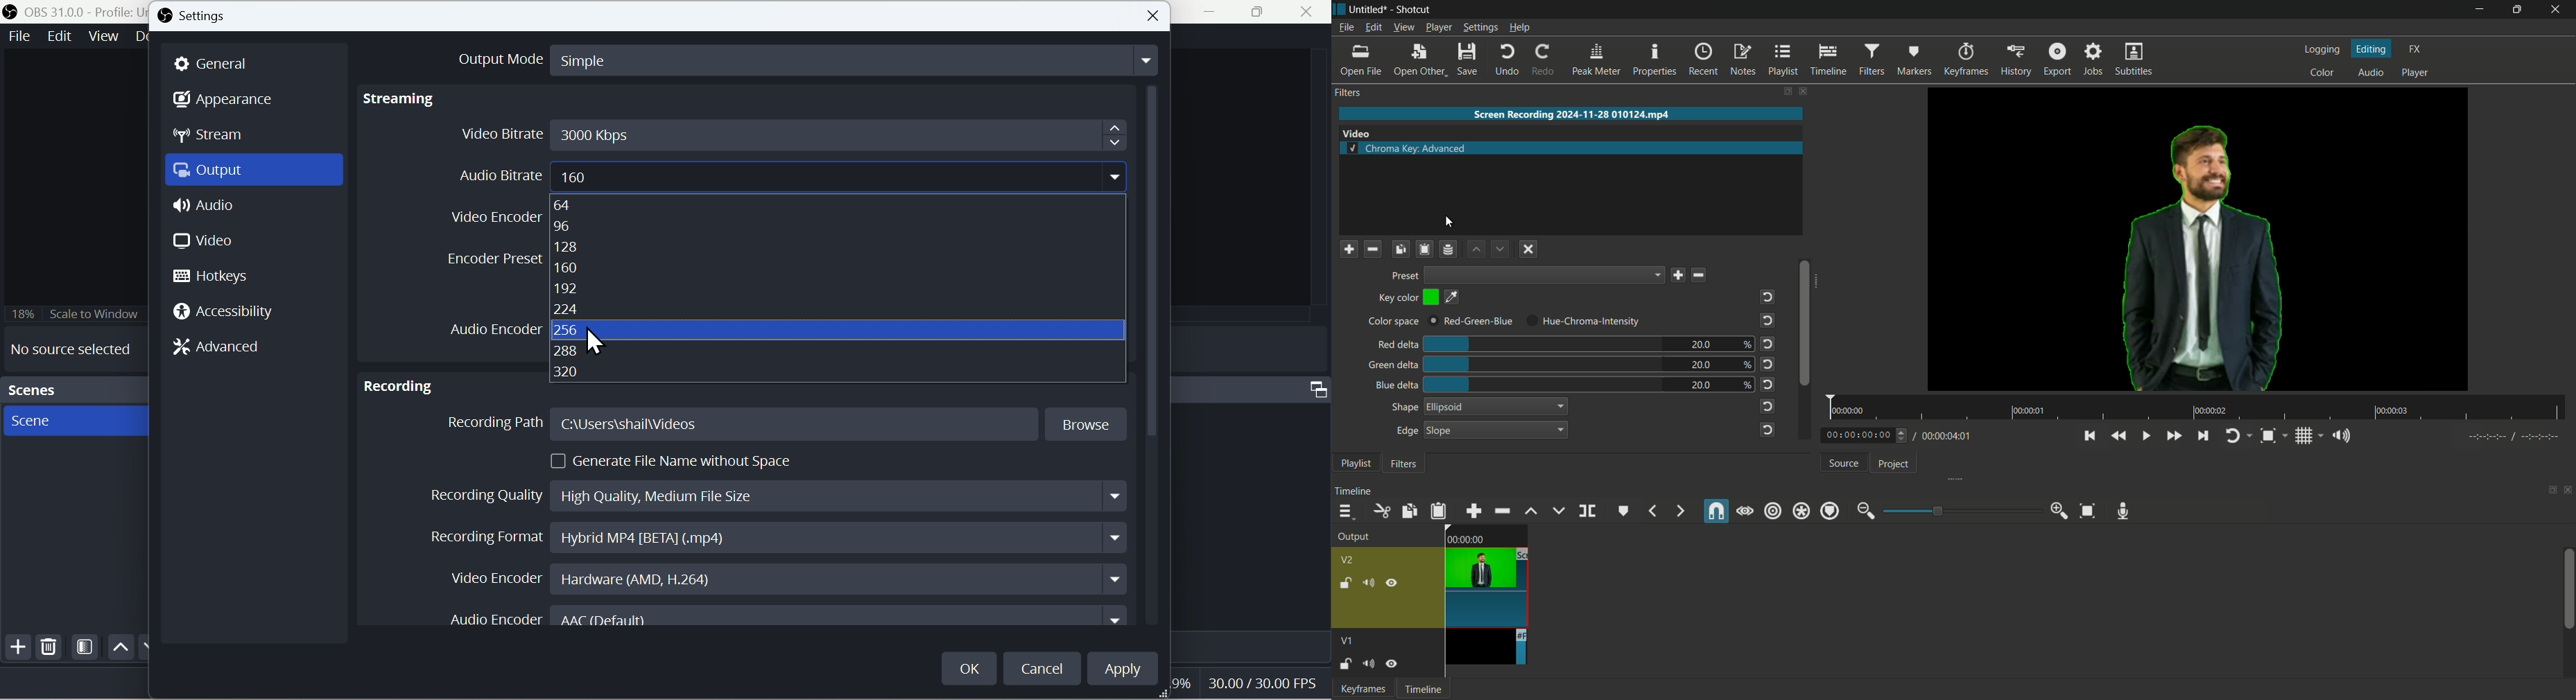 The width and height of the screenshot is (2576, 700). I want to click on hide, so click(1391, 663).